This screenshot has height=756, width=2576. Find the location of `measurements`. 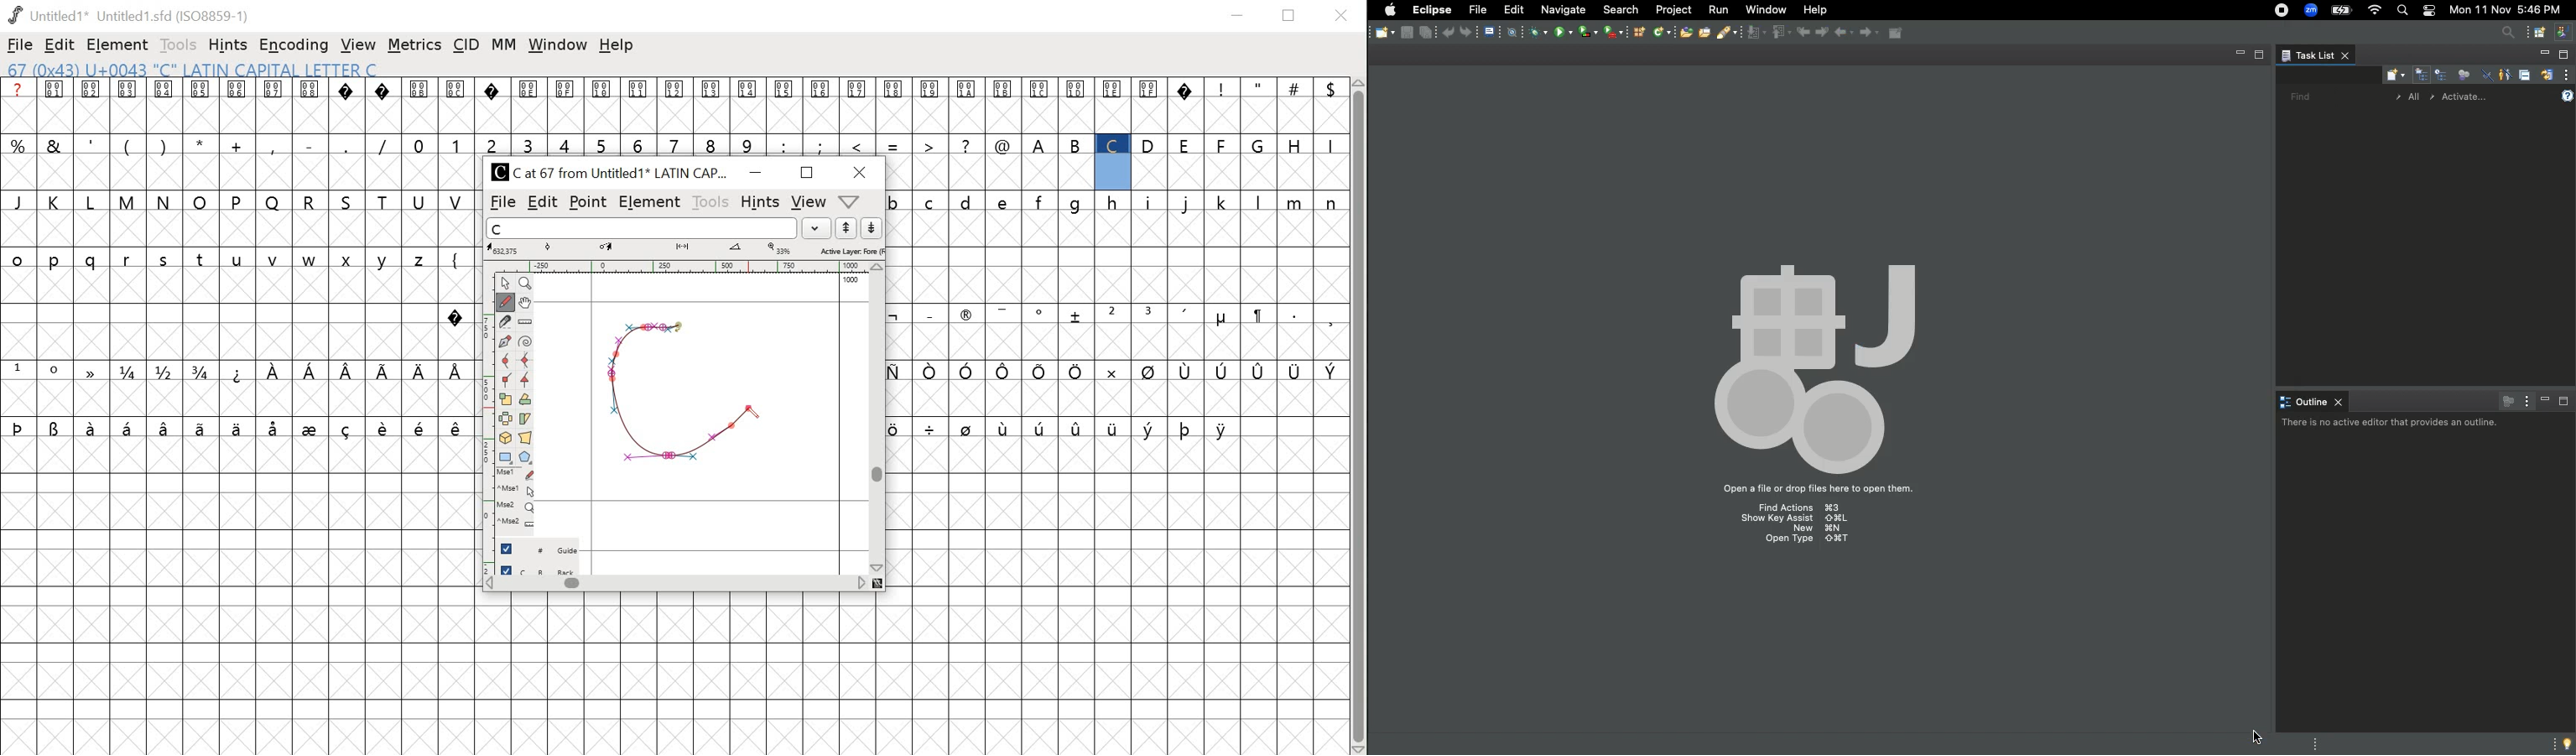

measurements is located at coordinates (688, 249).